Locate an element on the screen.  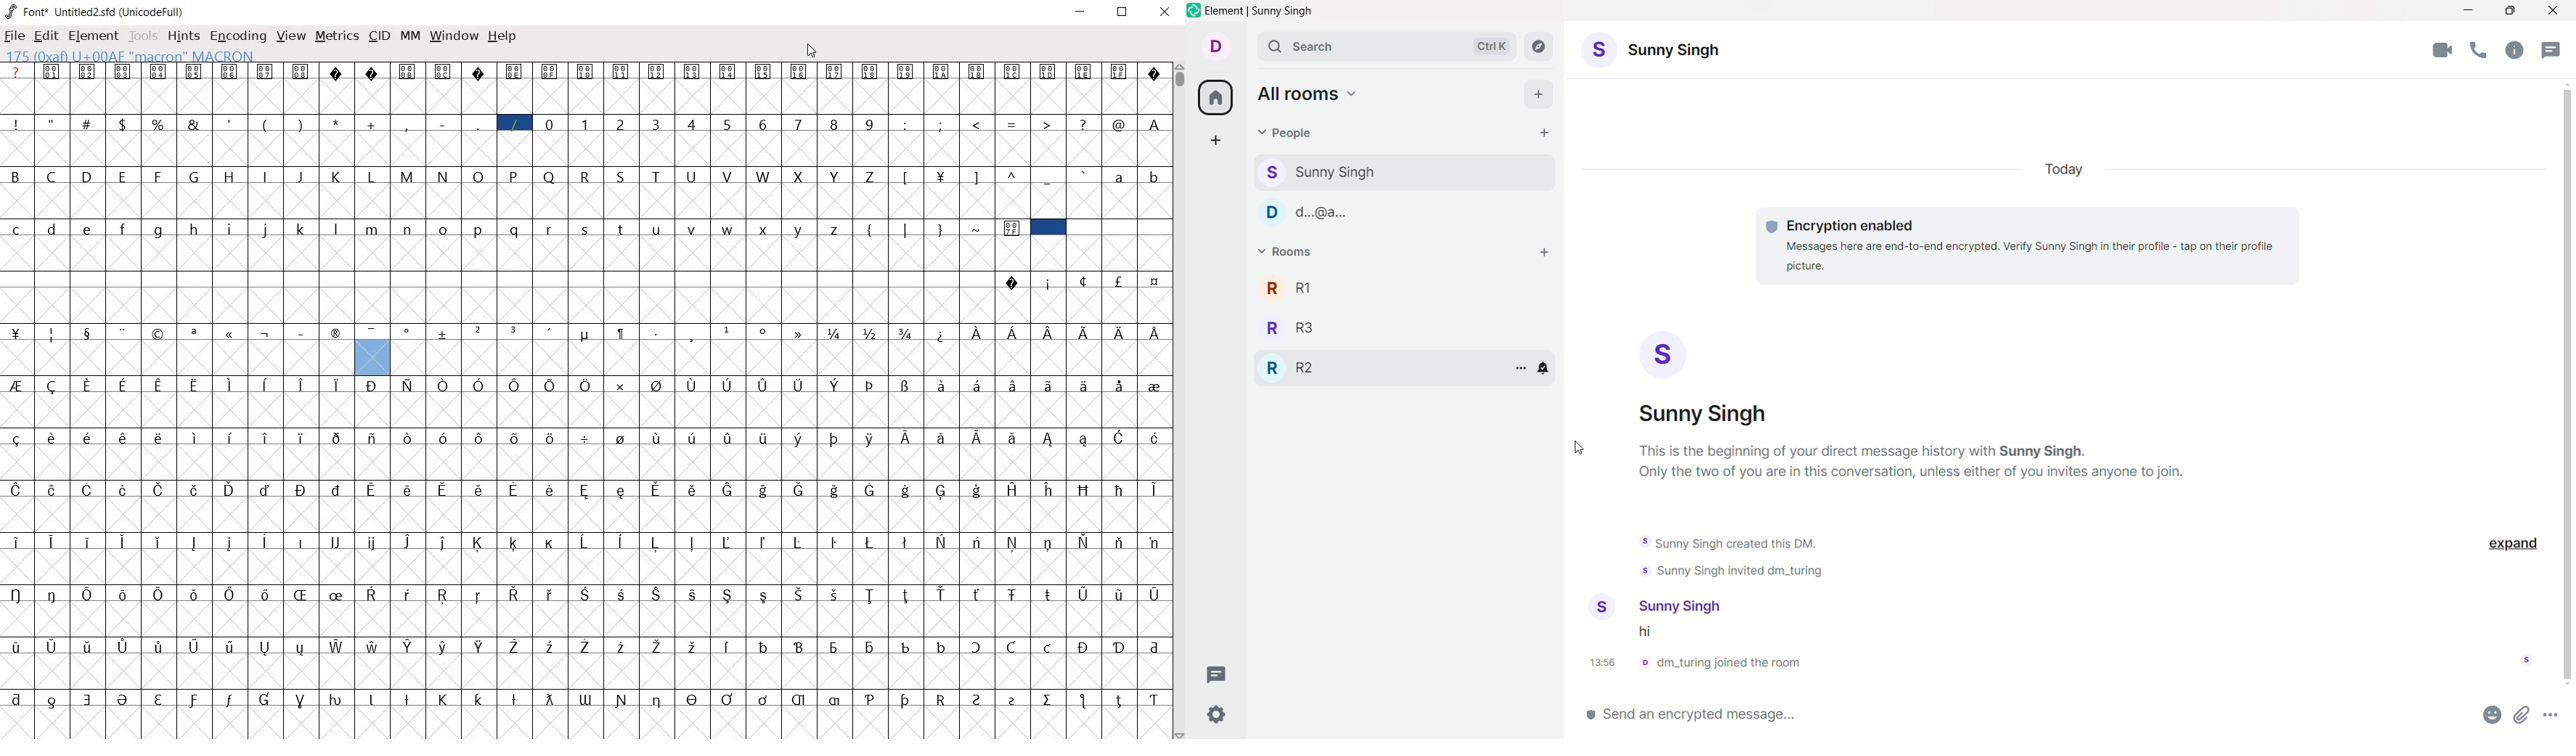
acccount is located at coordinates (1687, 52).